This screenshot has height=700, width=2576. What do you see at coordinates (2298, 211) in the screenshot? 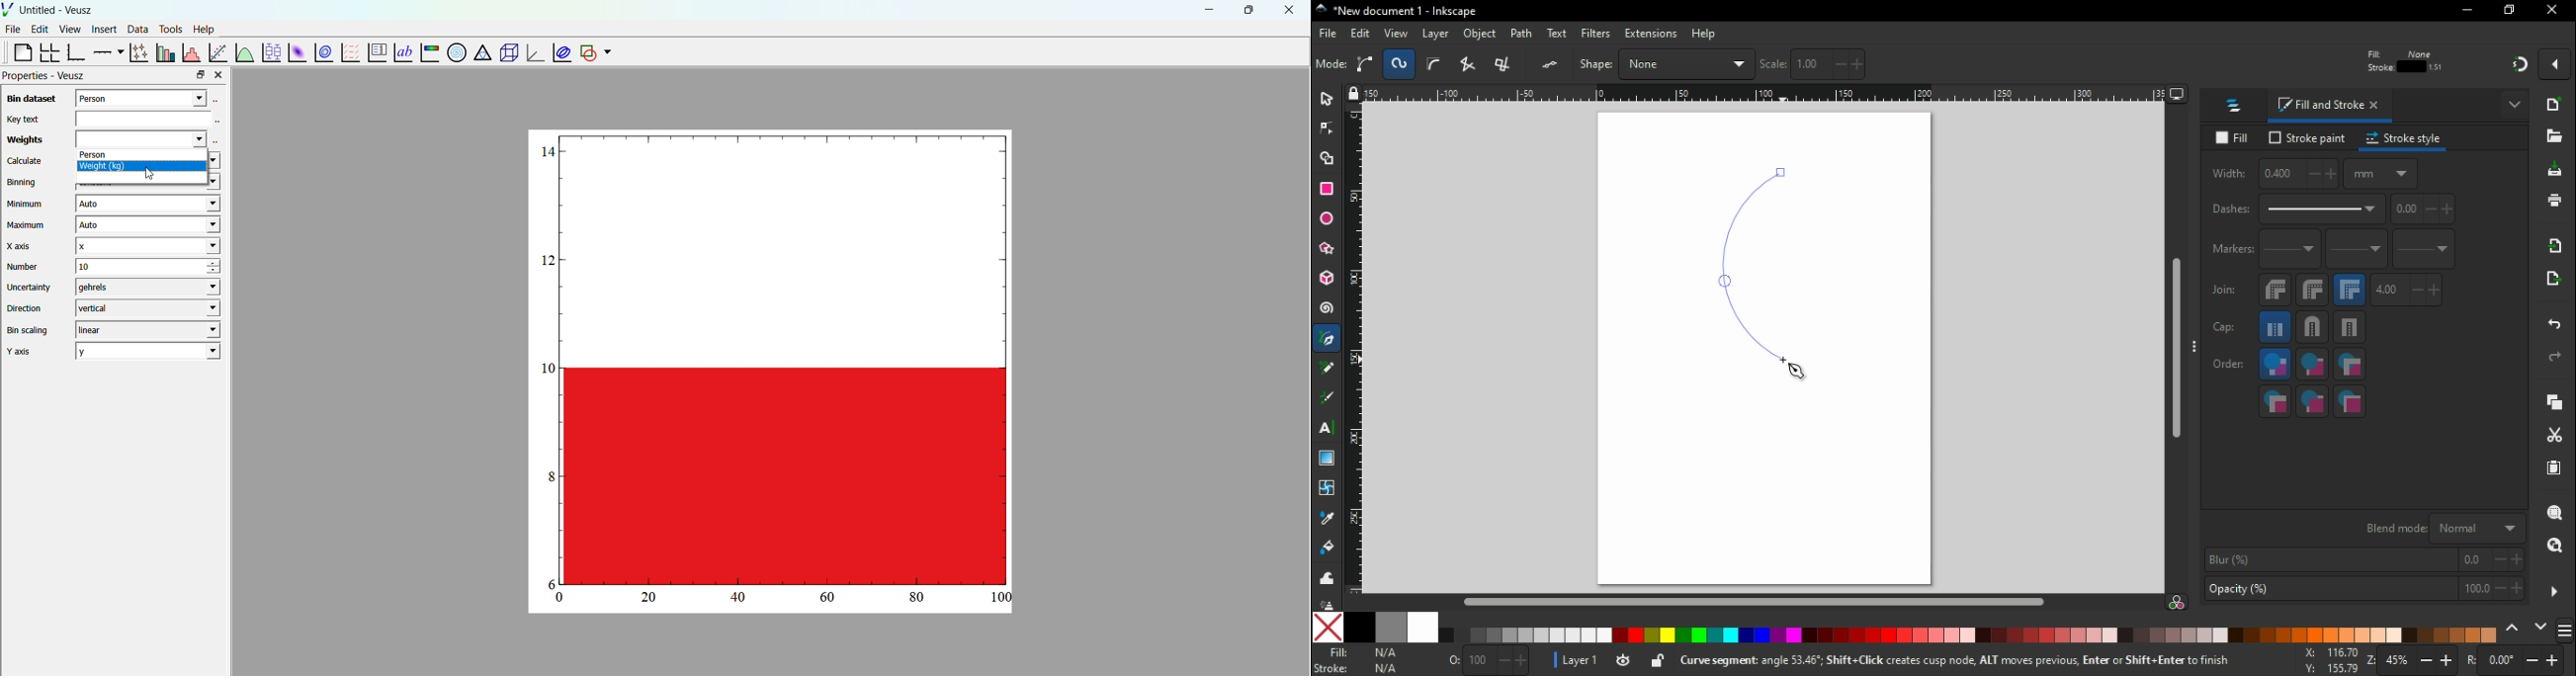
I see `dashes` at bounding box center [2298, 211].